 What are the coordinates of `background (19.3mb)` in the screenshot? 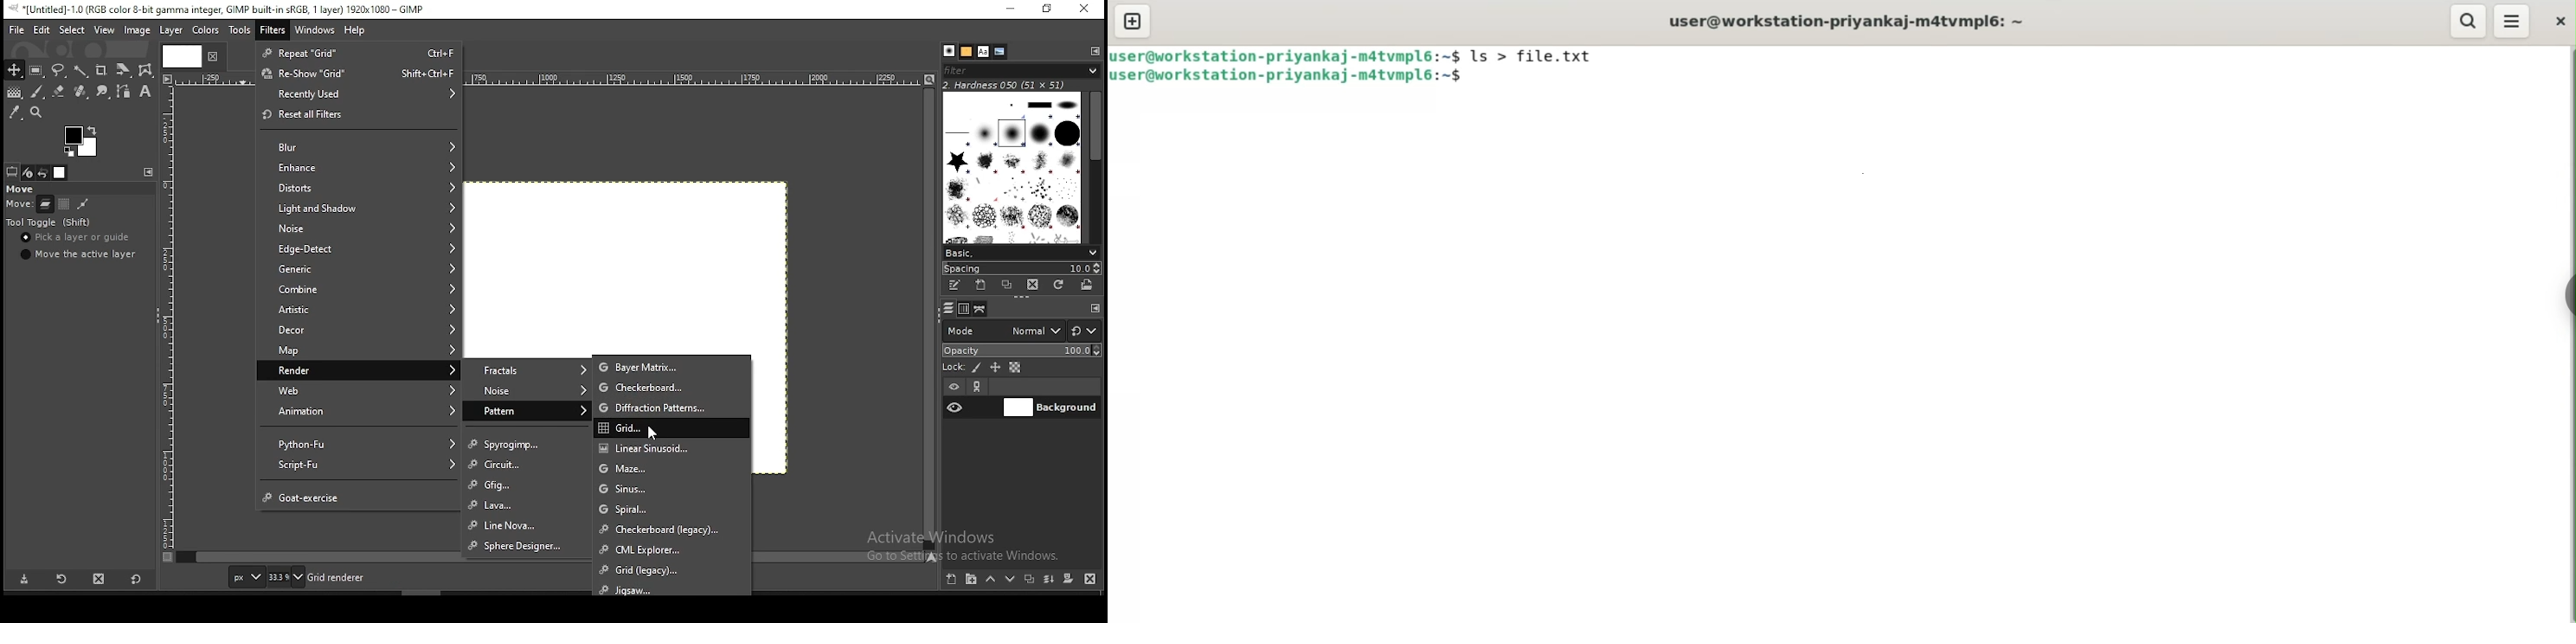 It's located at (355, 576).